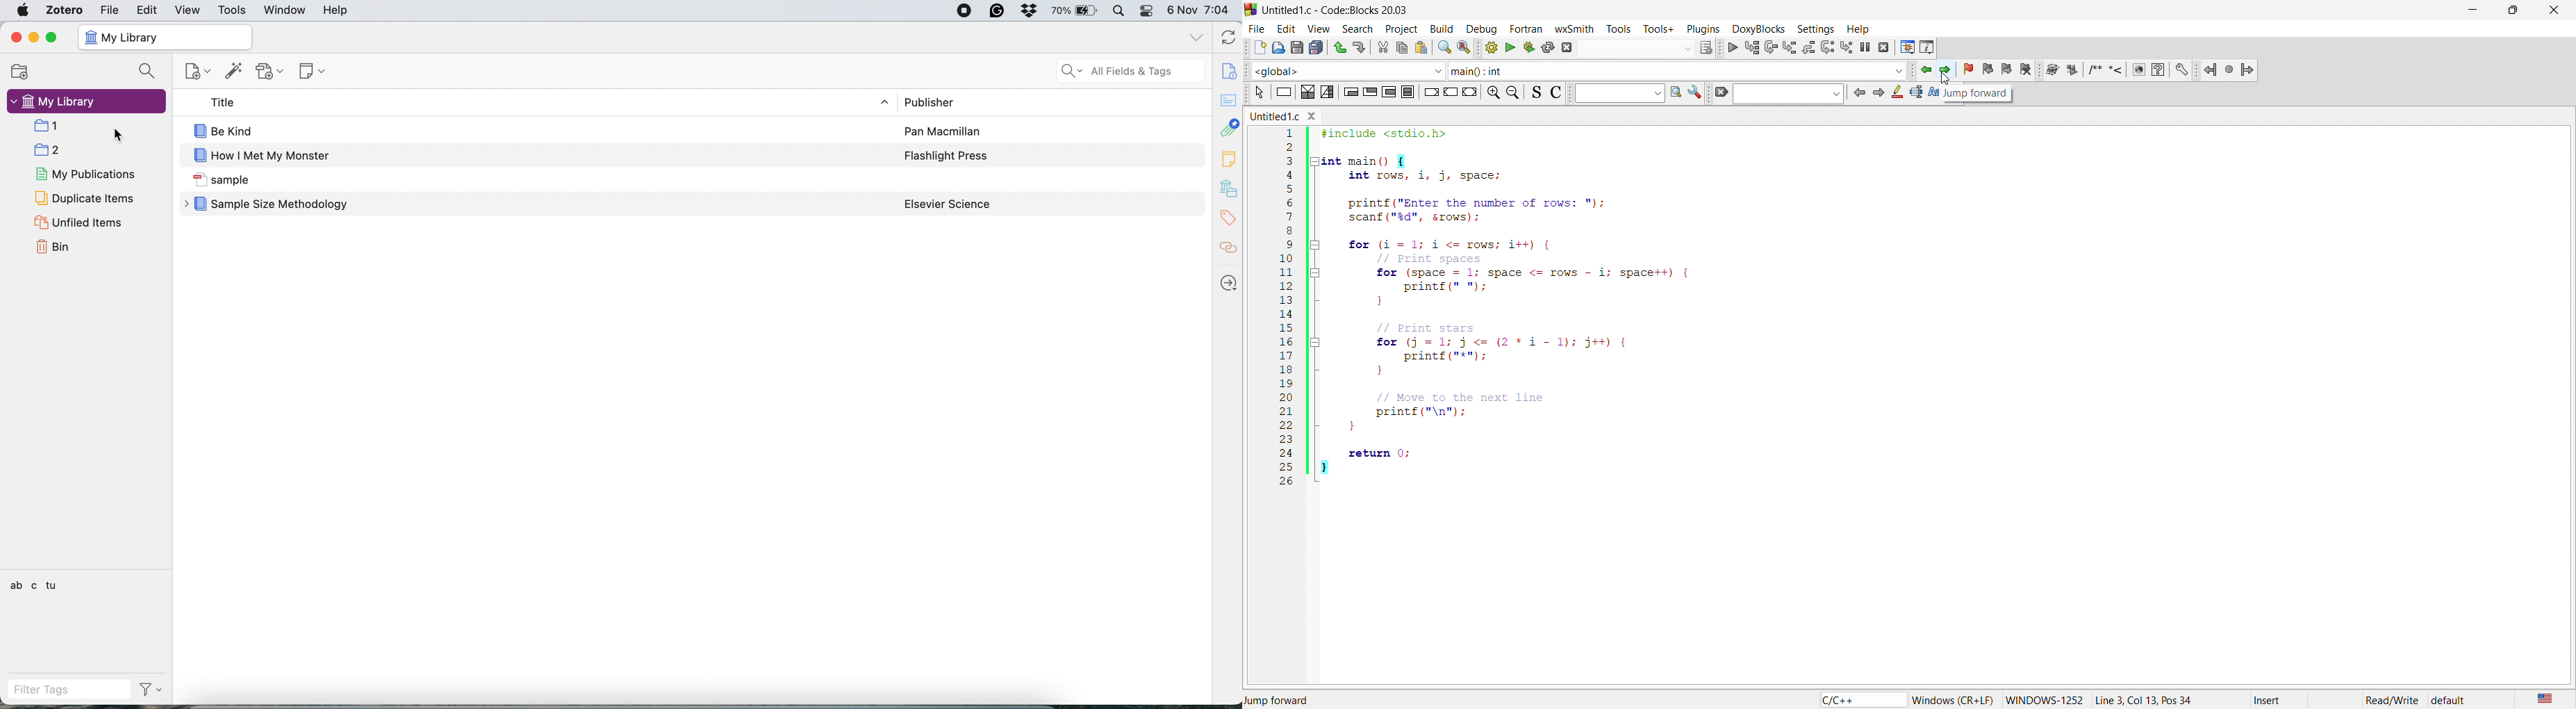  I want to click on redo, so click(1357, 47).